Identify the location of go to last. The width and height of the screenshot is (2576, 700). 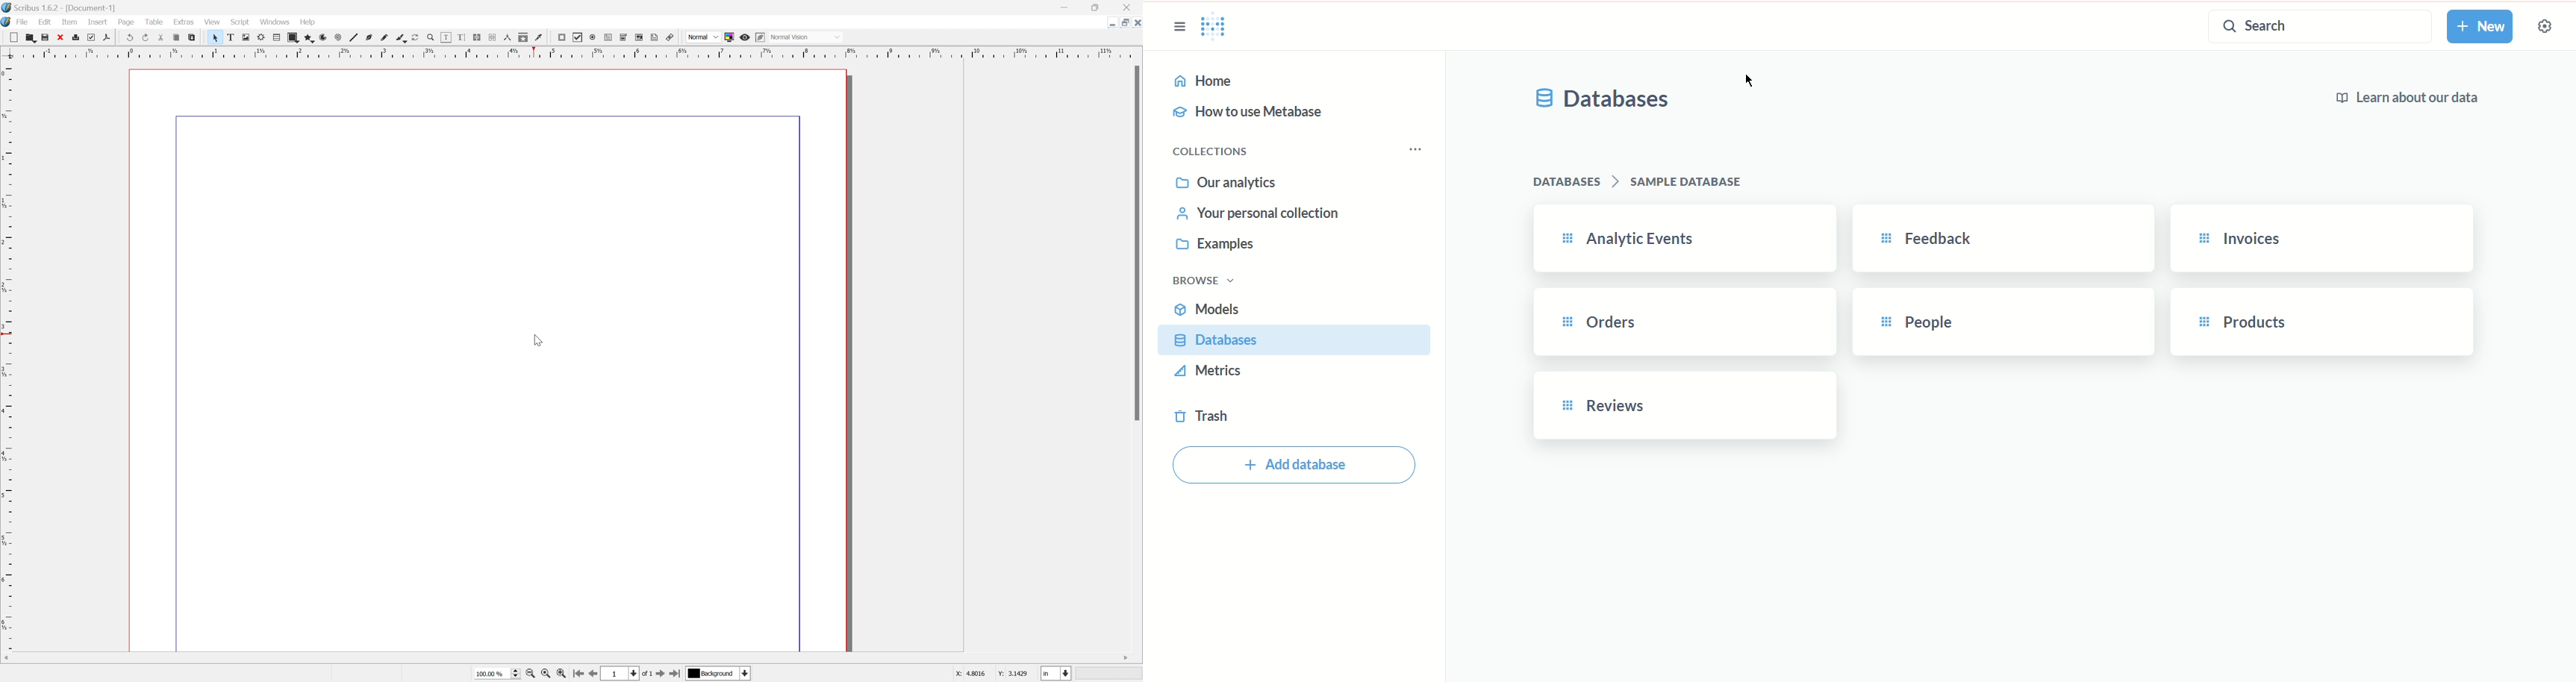
(675, 675).